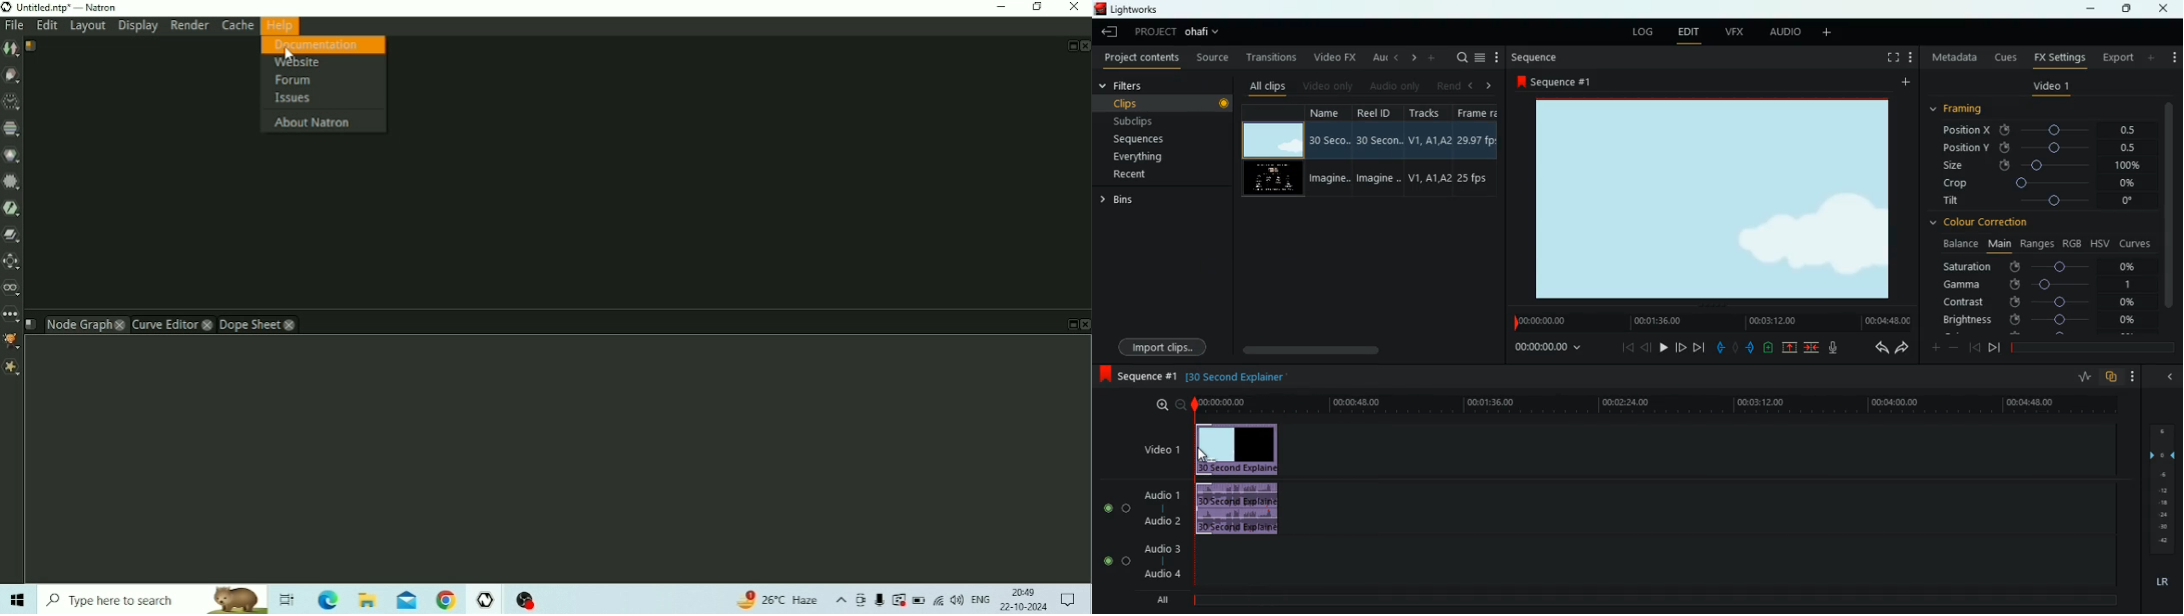  I want to click on project contents, so click(1143, 58).